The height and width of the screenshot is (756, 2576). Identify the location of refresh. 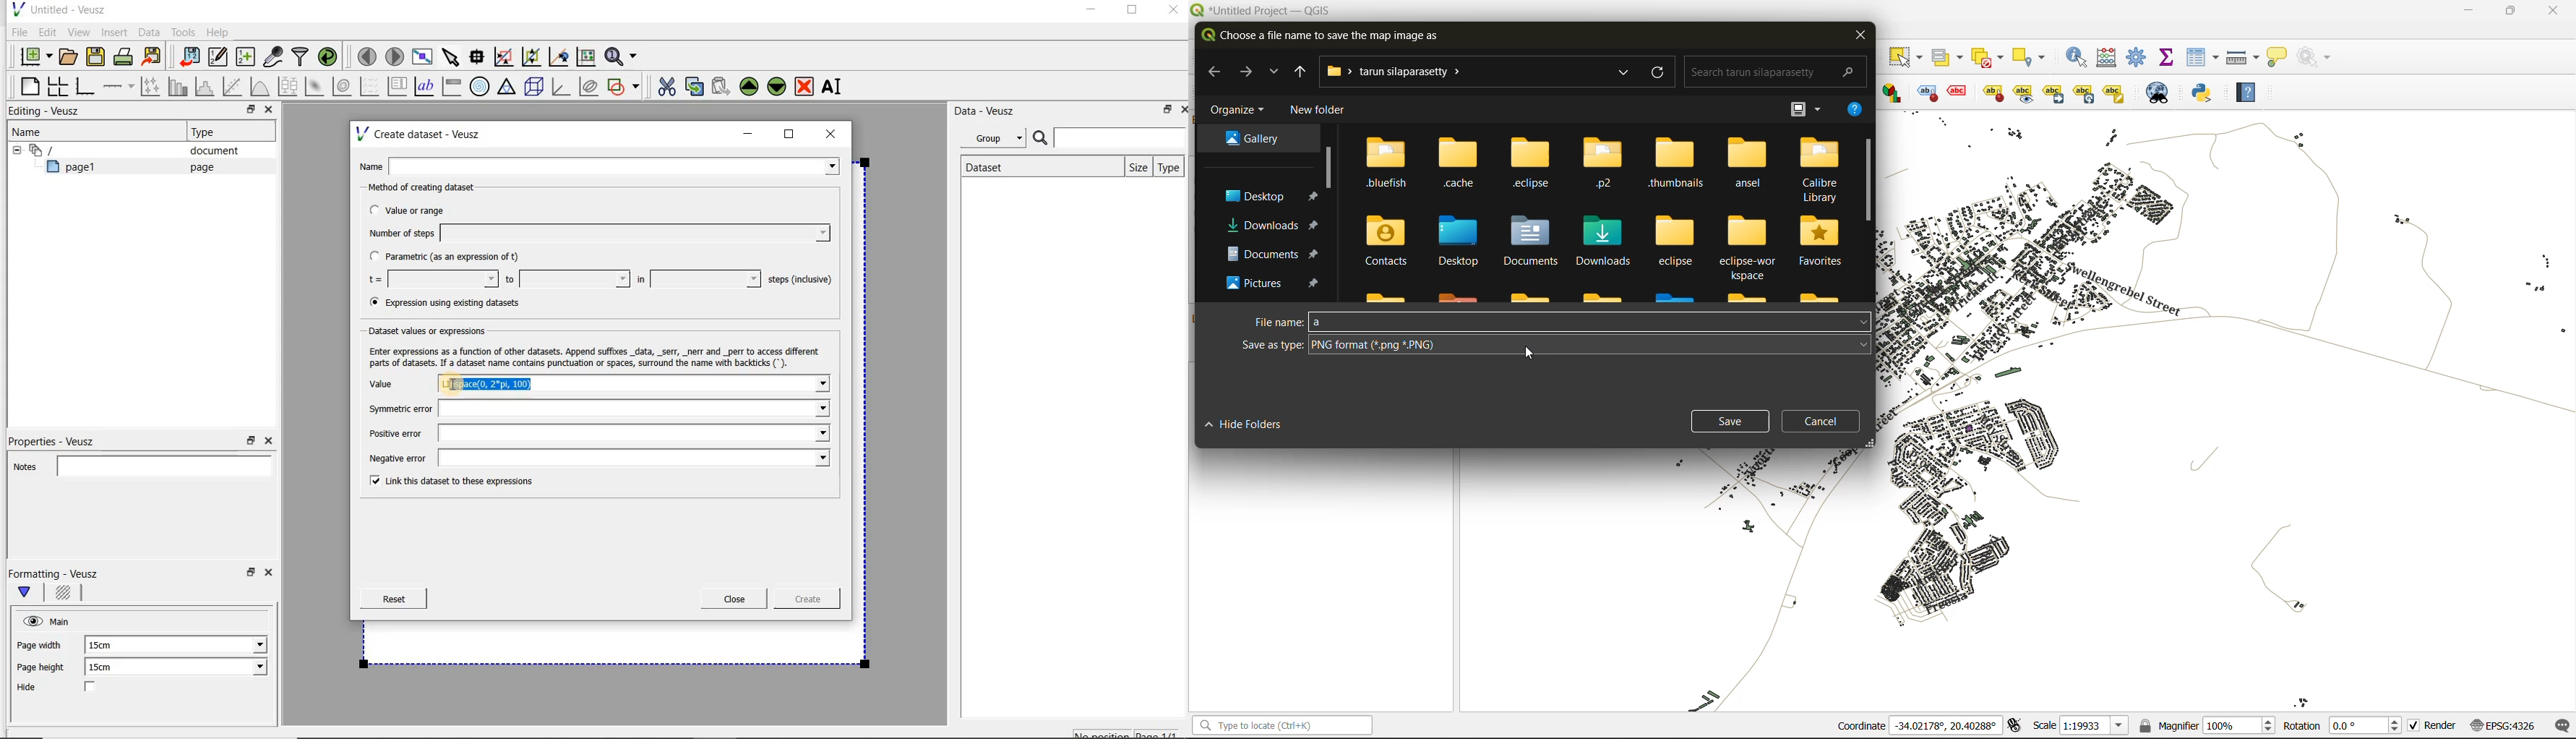
(1660, 74).